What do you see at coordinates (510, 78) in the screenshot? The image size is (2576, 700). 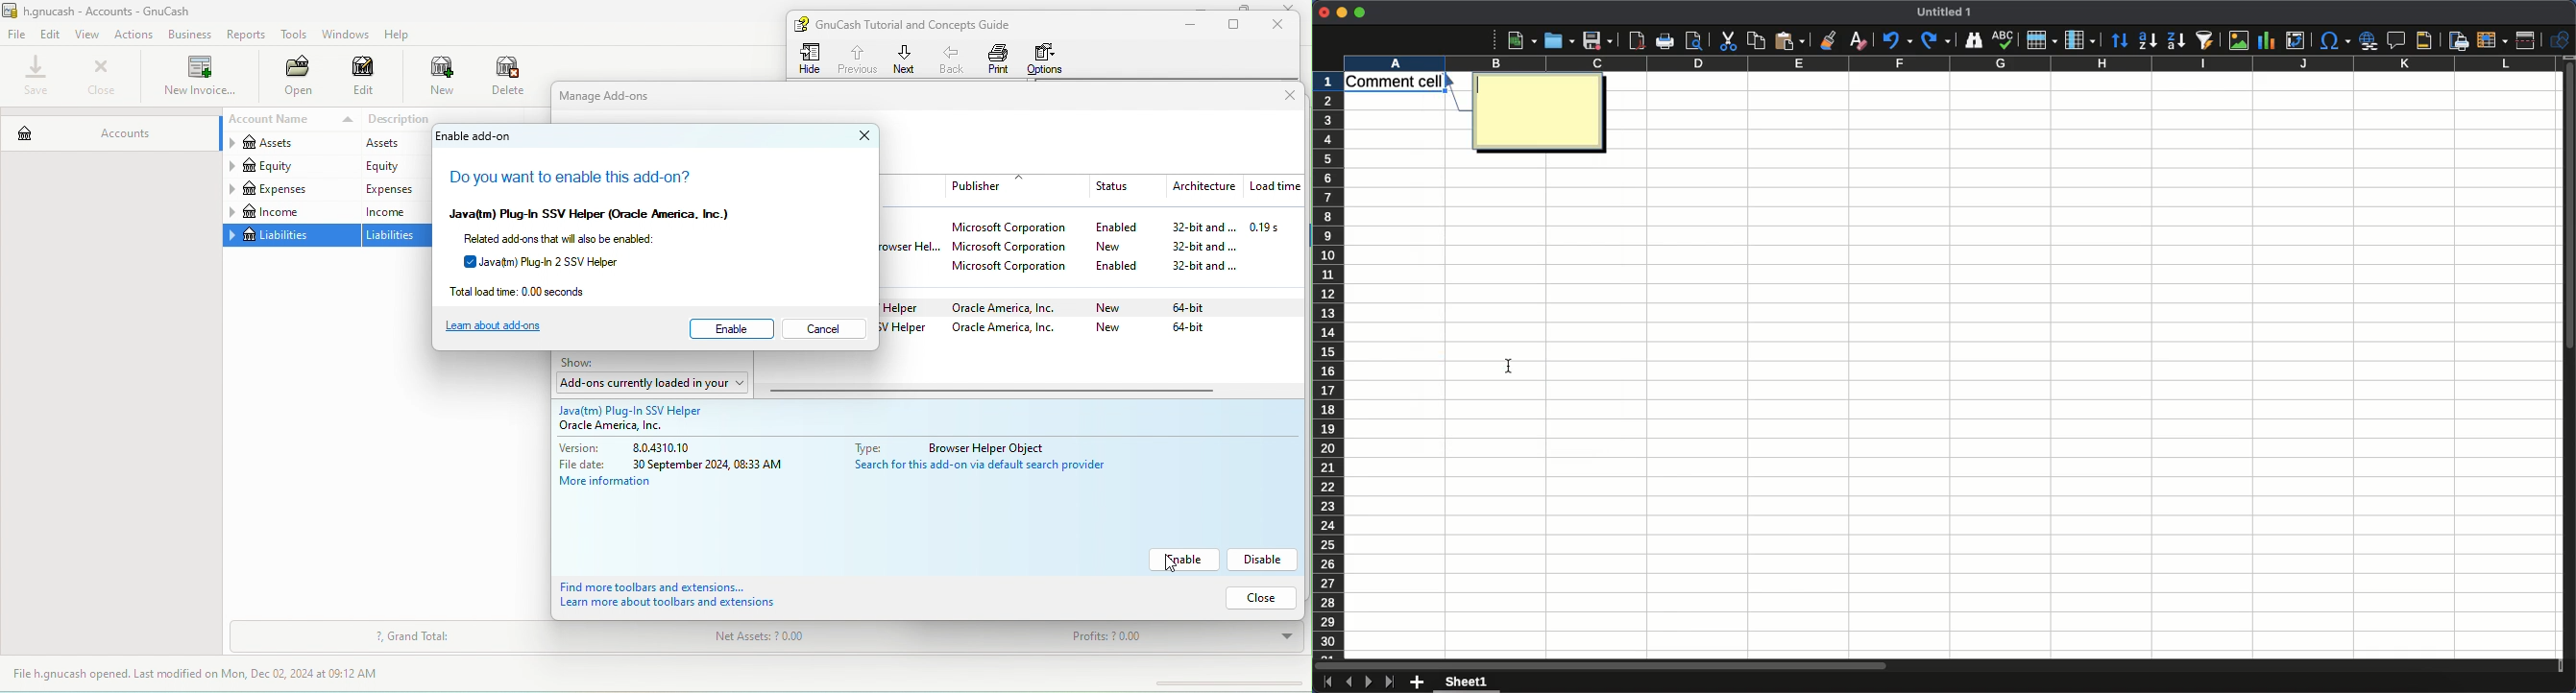 I see `delete` at bounding box center [510, 78].